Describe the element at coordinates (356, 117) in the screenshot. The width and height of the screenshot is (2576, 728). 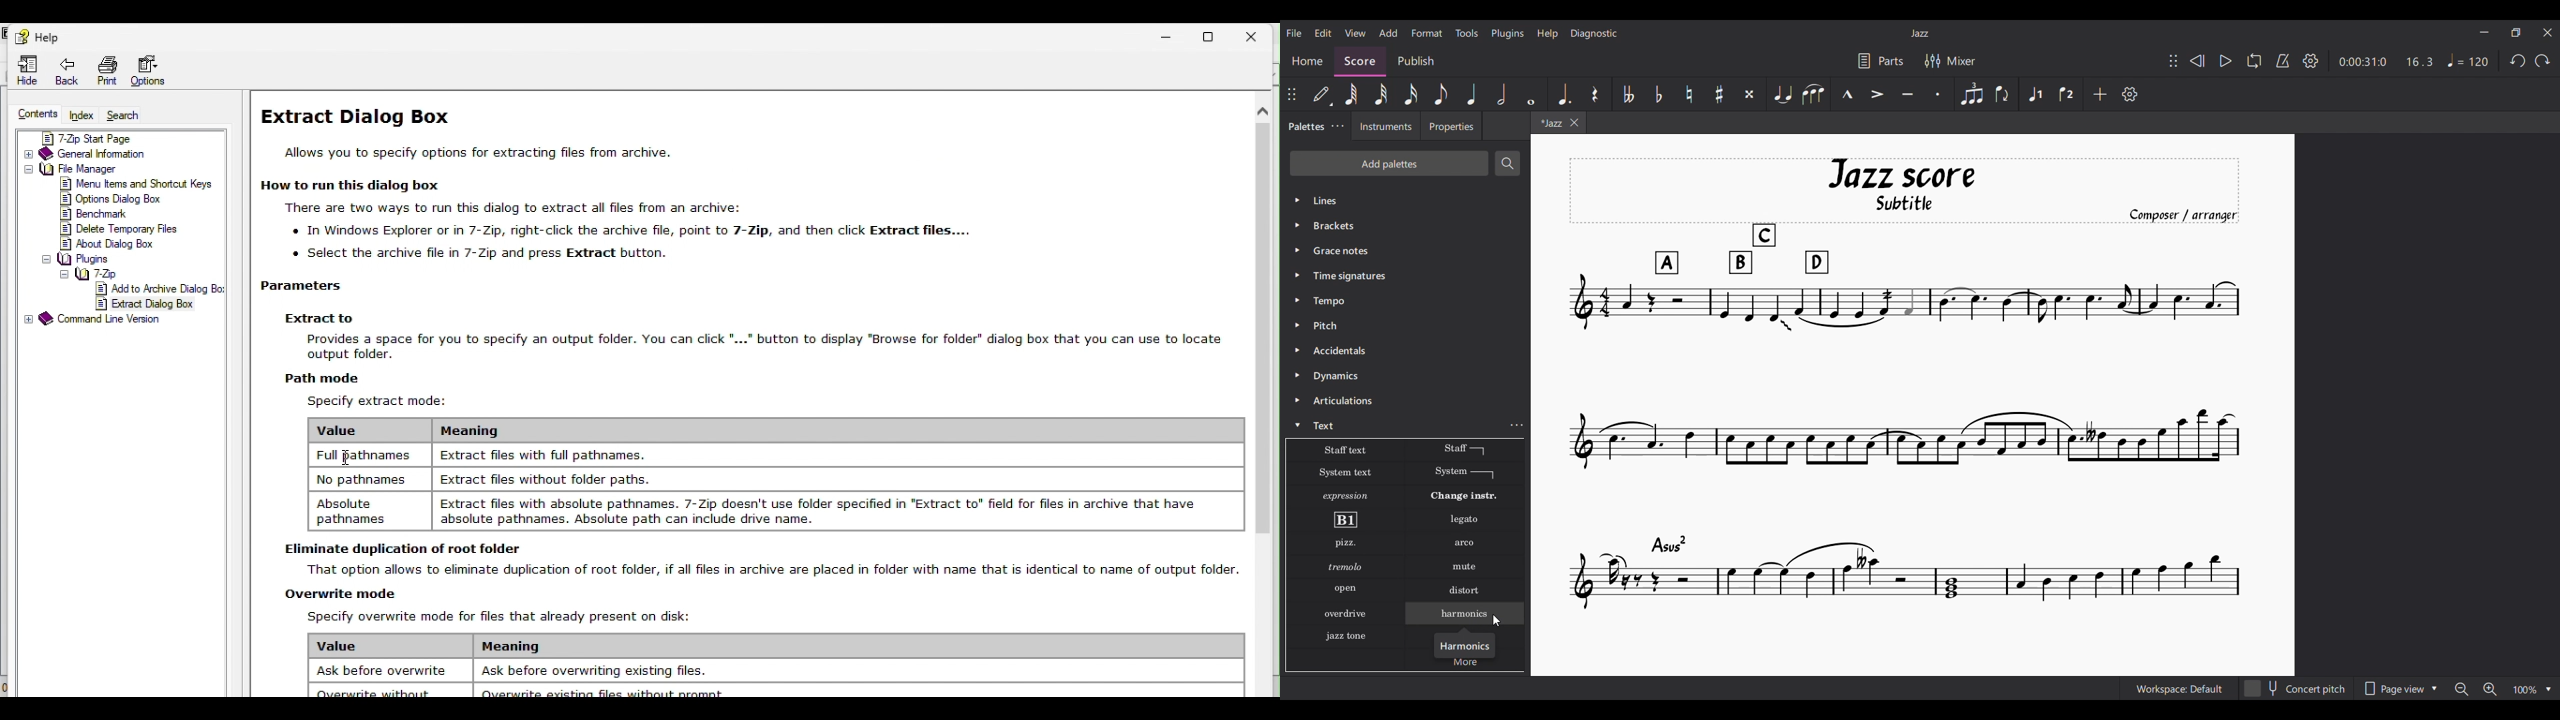
I see `extract dialog box` at that location.